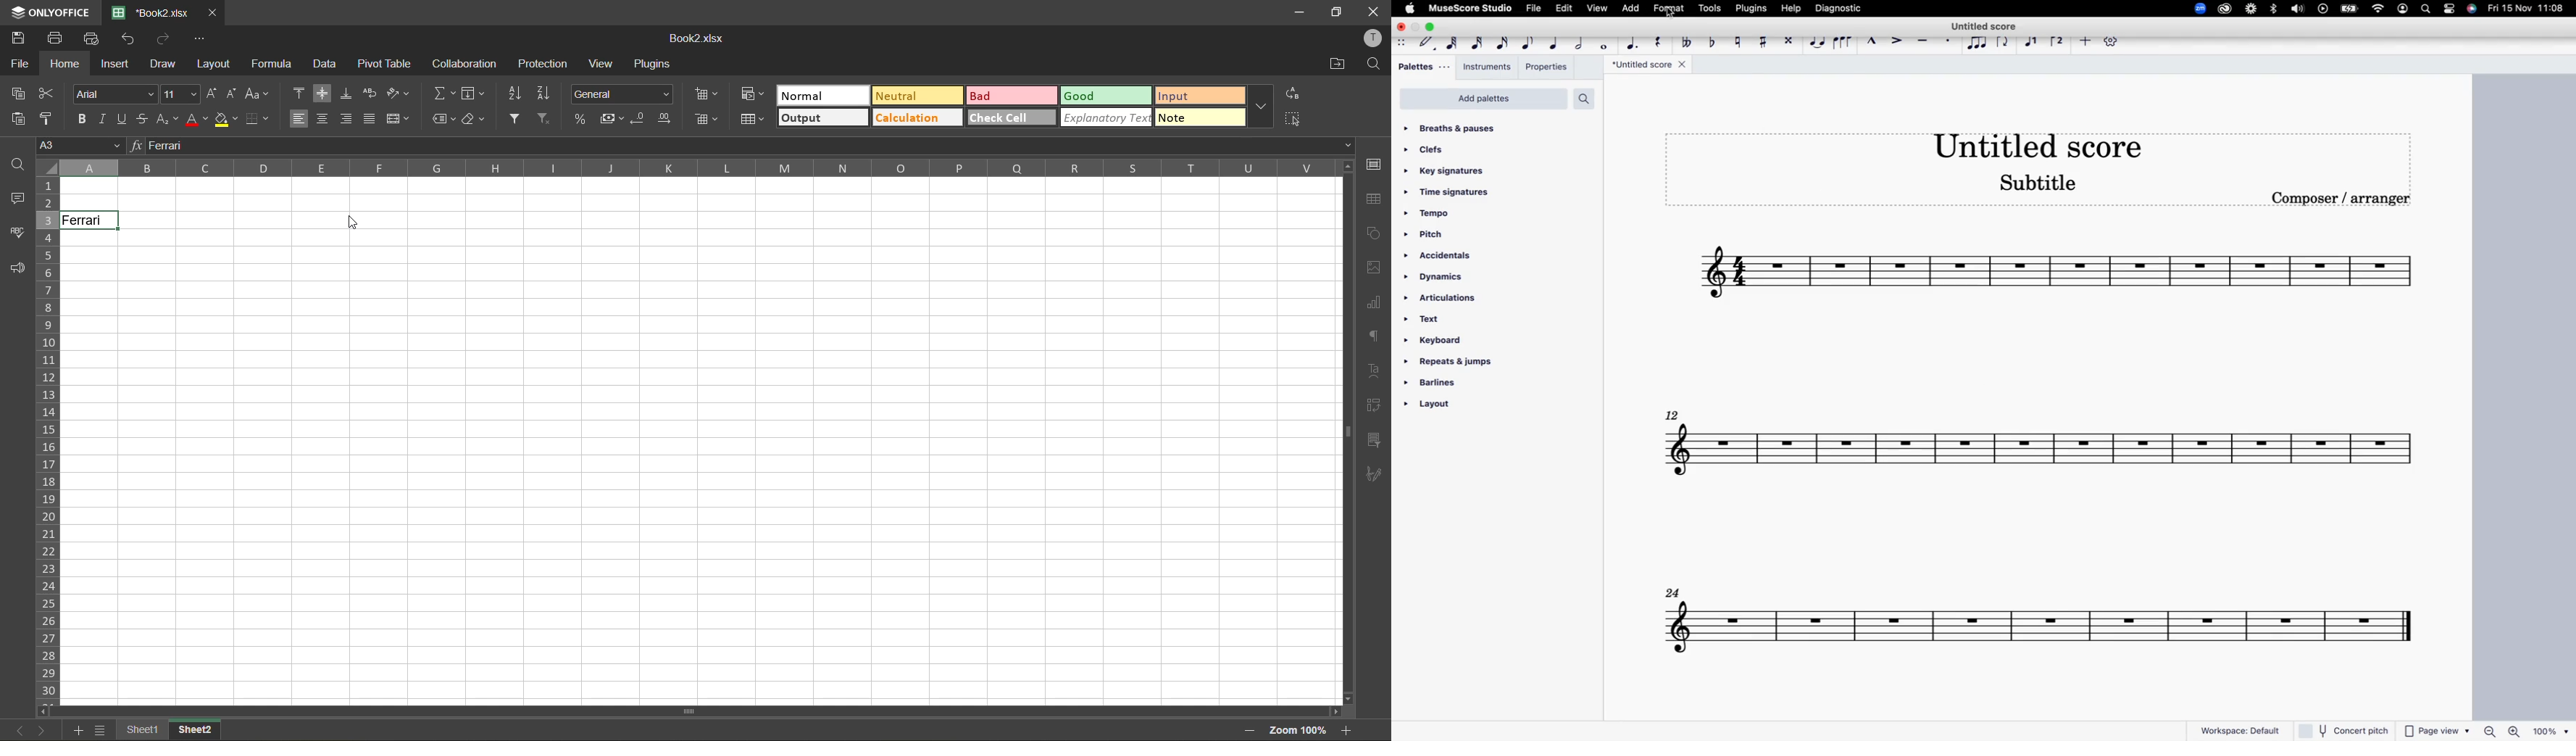  Describe the element at coordinates (1374, 336) in the screenshot. I see `paragraph` at that location.